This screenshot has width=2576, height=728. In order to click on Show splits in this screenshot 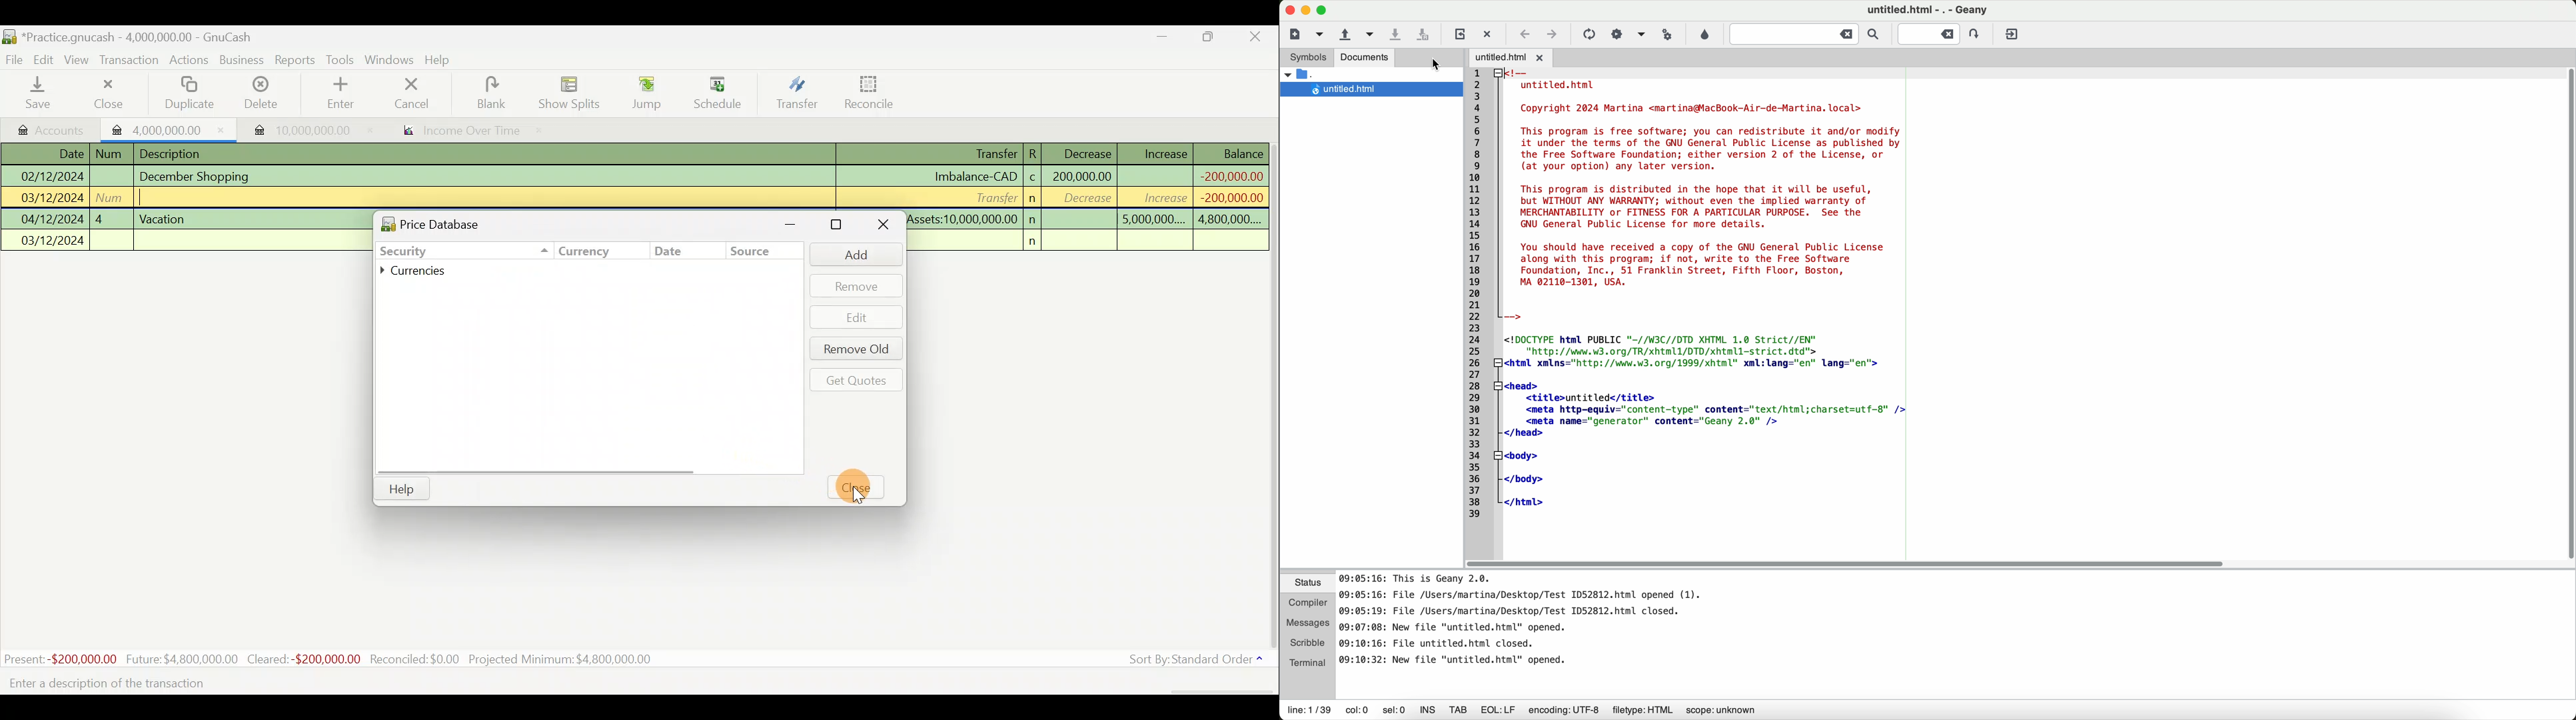, I will do `click(570, 93)`.